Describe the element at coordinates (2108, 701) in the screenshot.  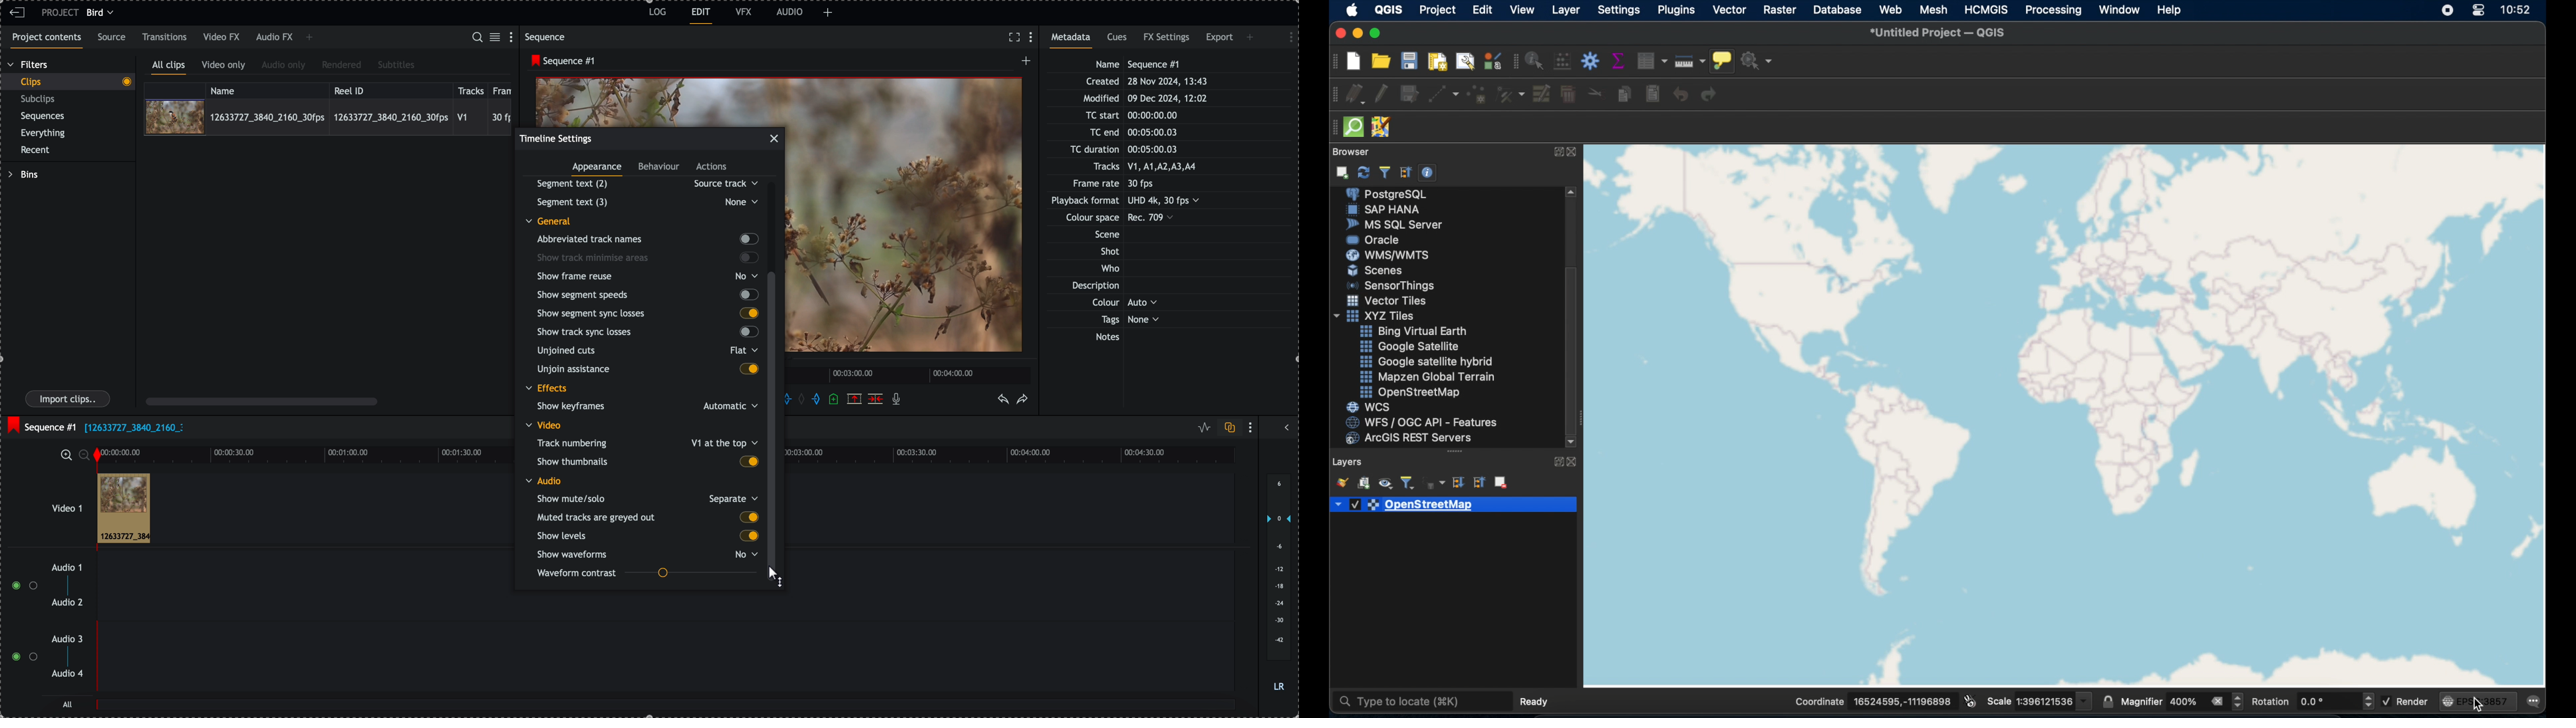
I see `lock scale` at that location.